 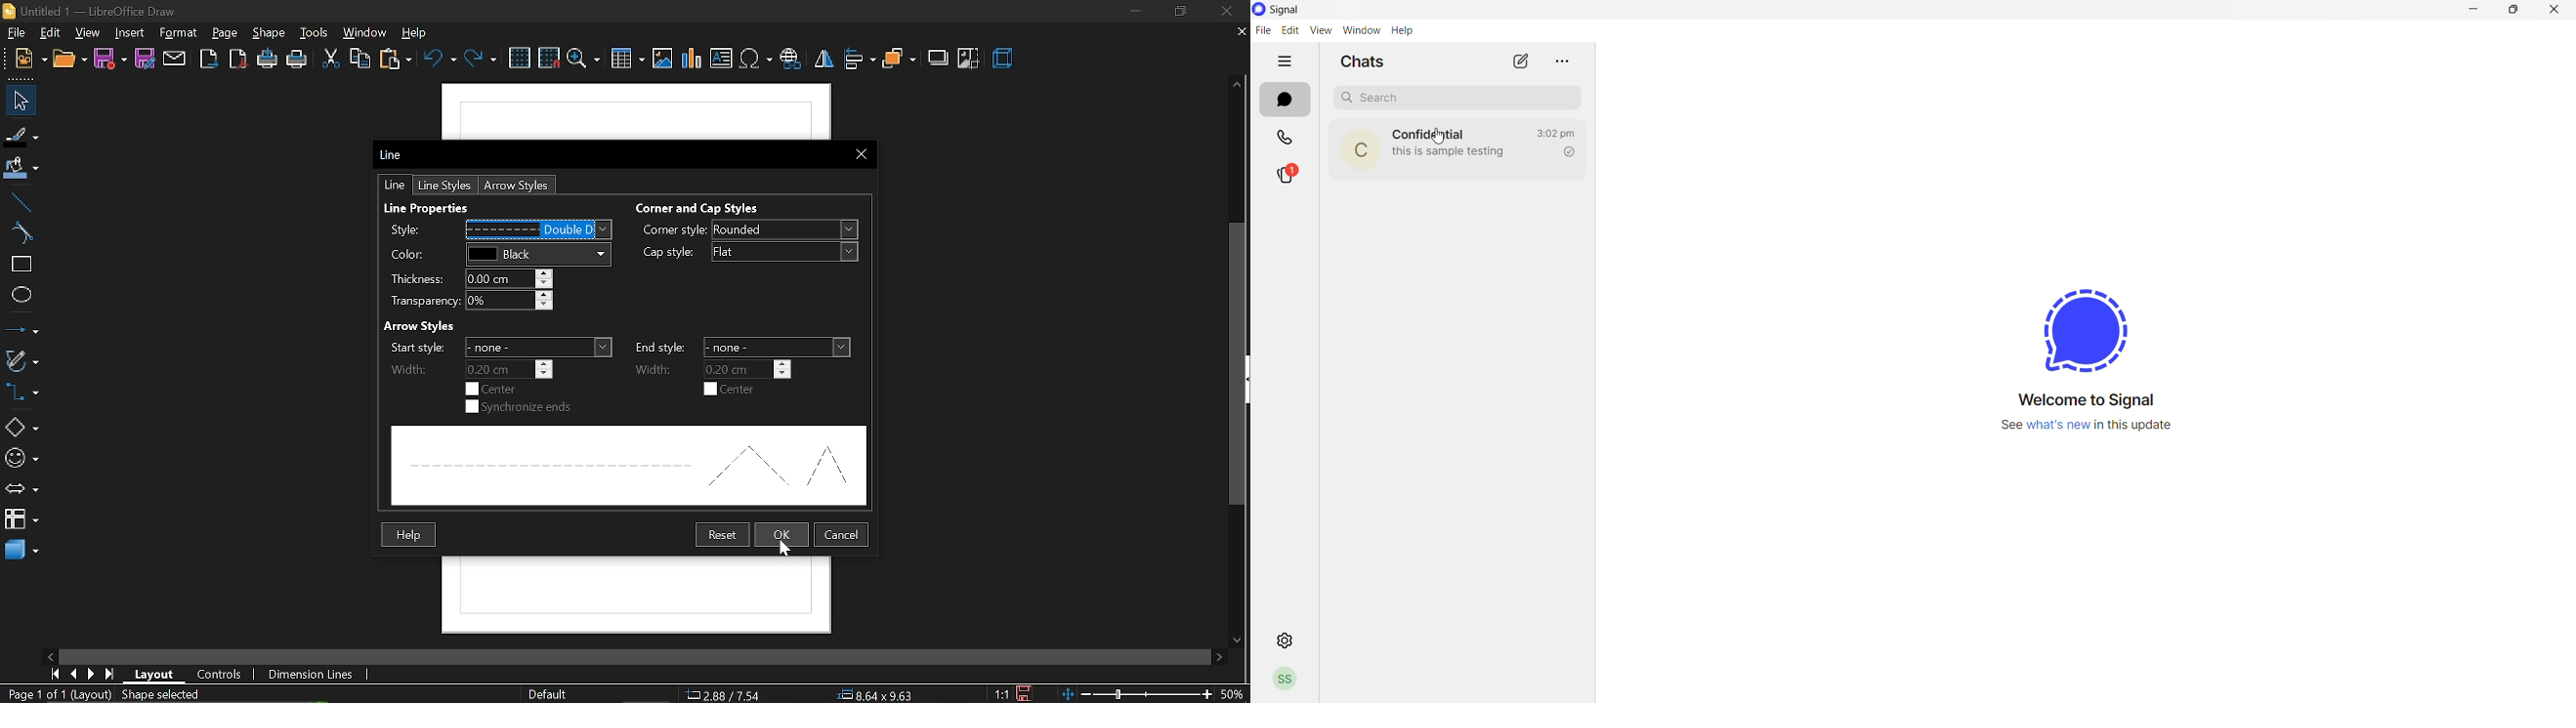 I want to click on grid, so click(x=522, y=58).